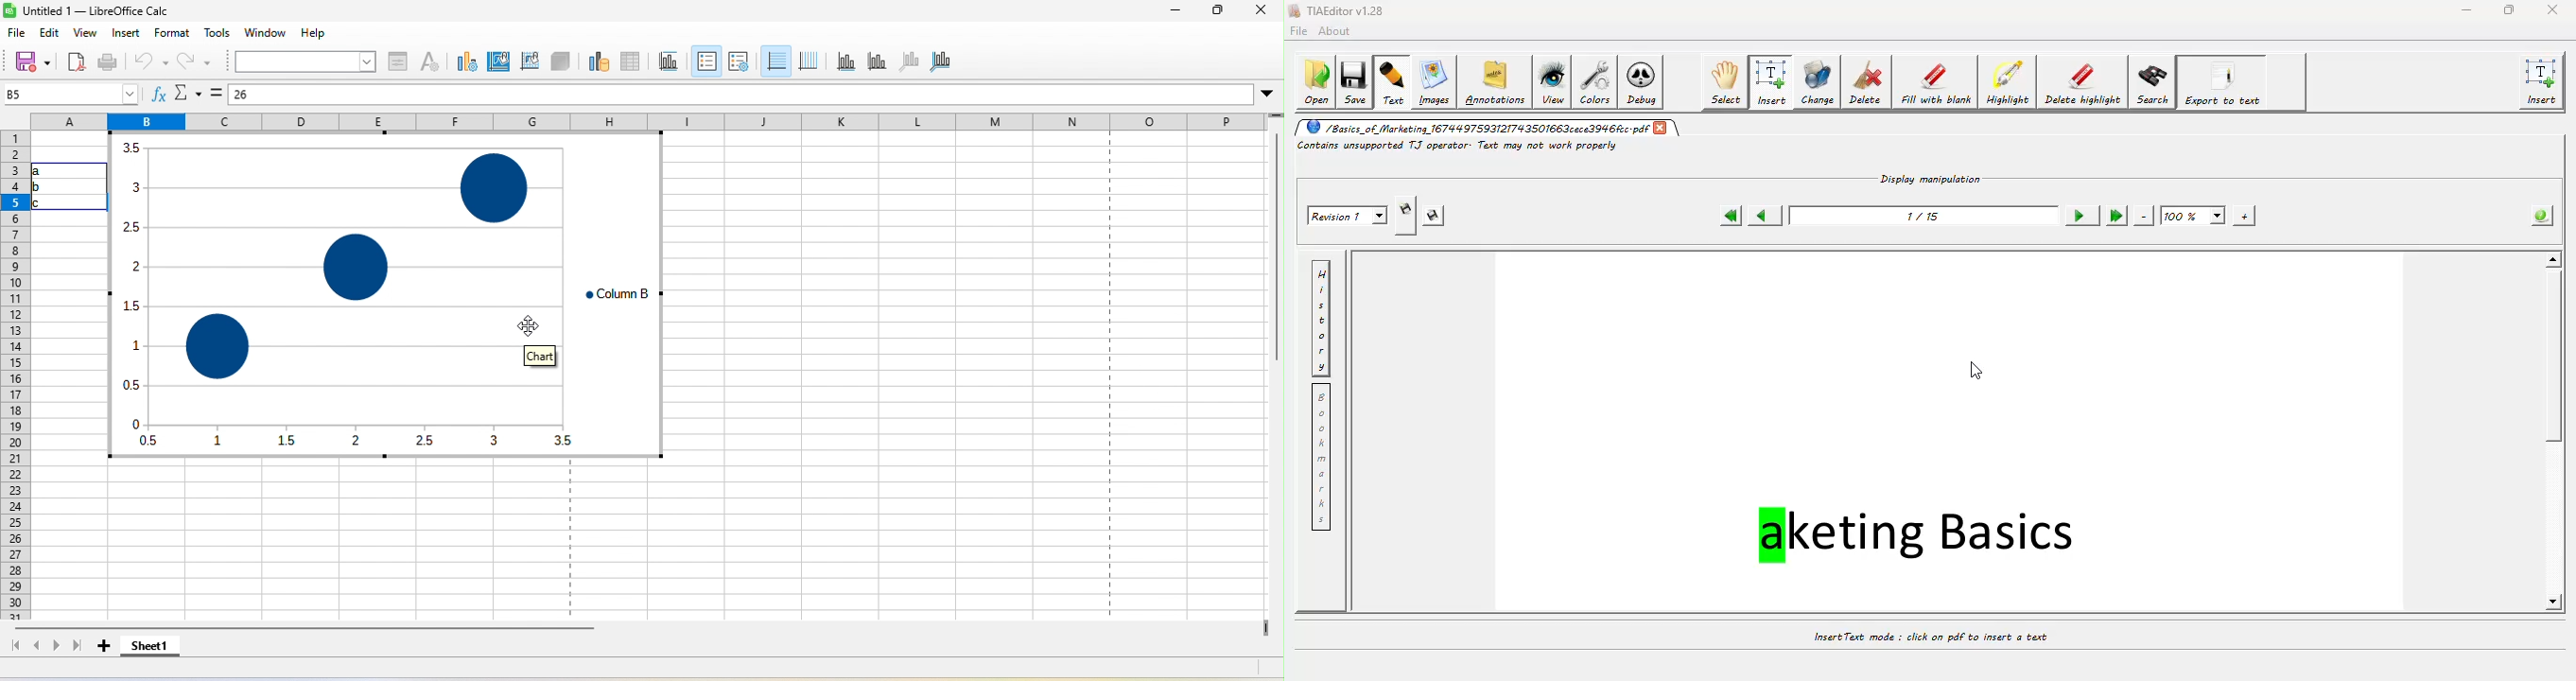  Describe the element at coordinates (630, 62) in the screenshot. I see `data table` at that location.